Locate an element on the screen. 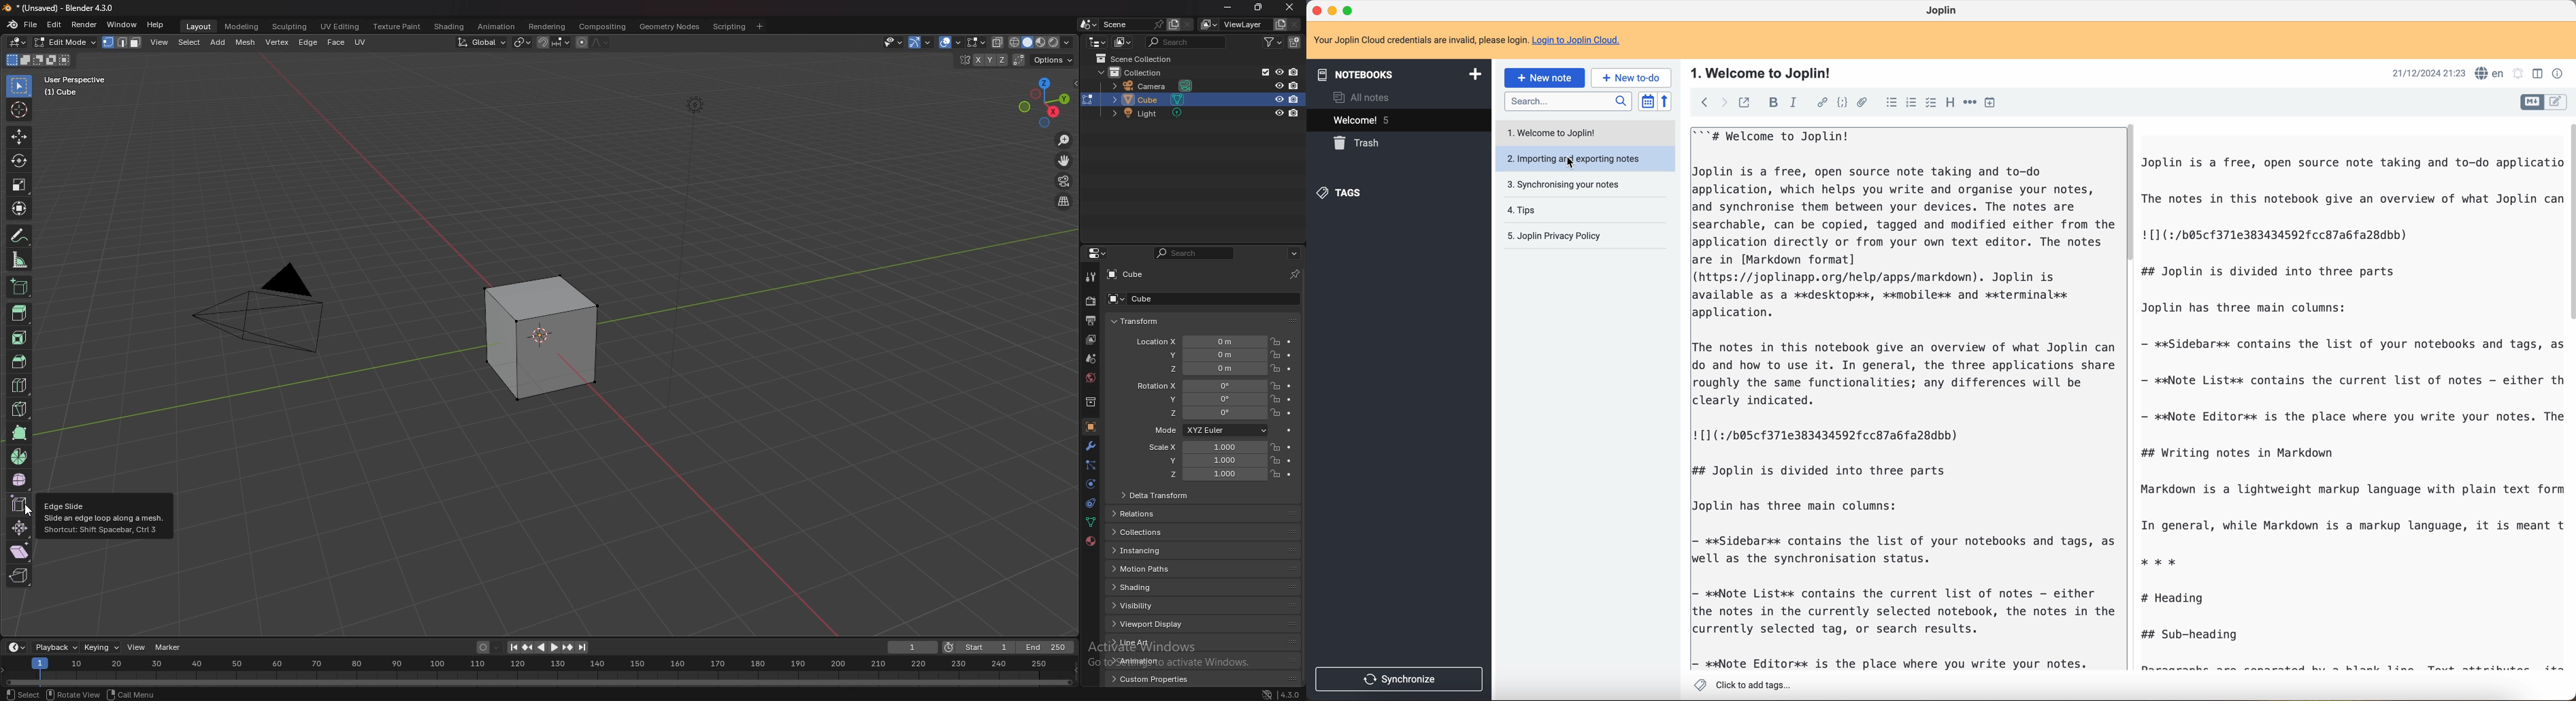  toggle editor layout is located at coordinates (2532, 102).